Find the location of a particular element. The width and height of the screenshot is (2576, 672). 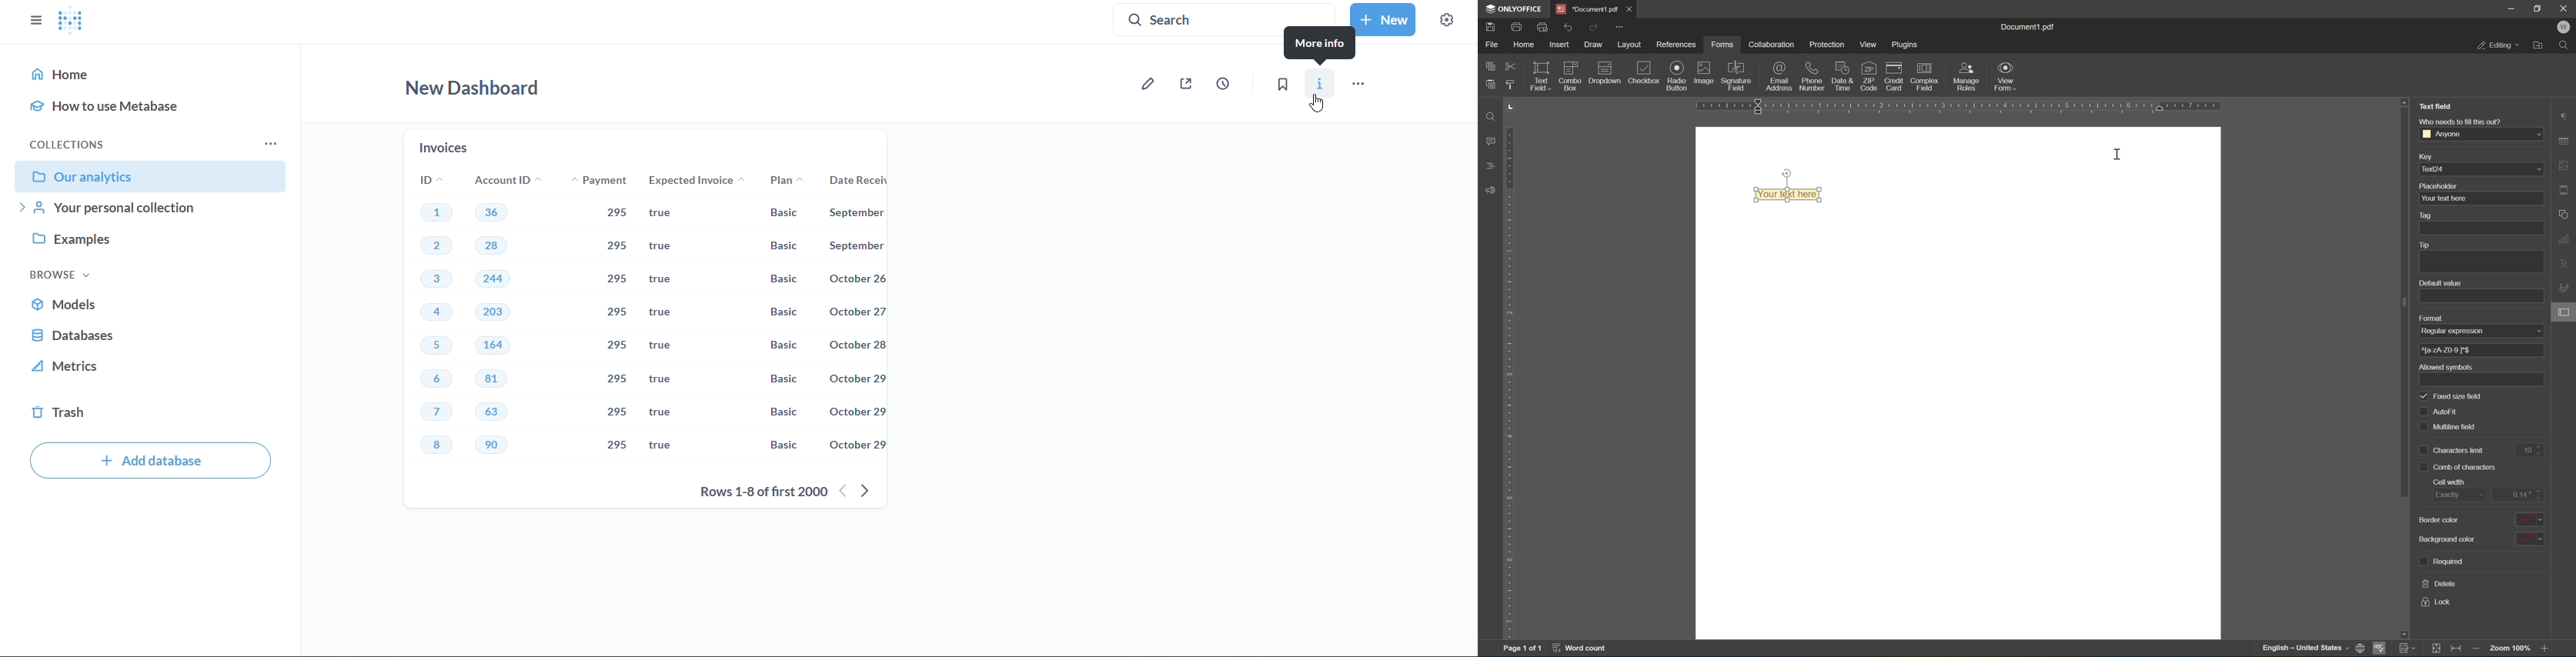

text field is located at coordinates (2438, 105).